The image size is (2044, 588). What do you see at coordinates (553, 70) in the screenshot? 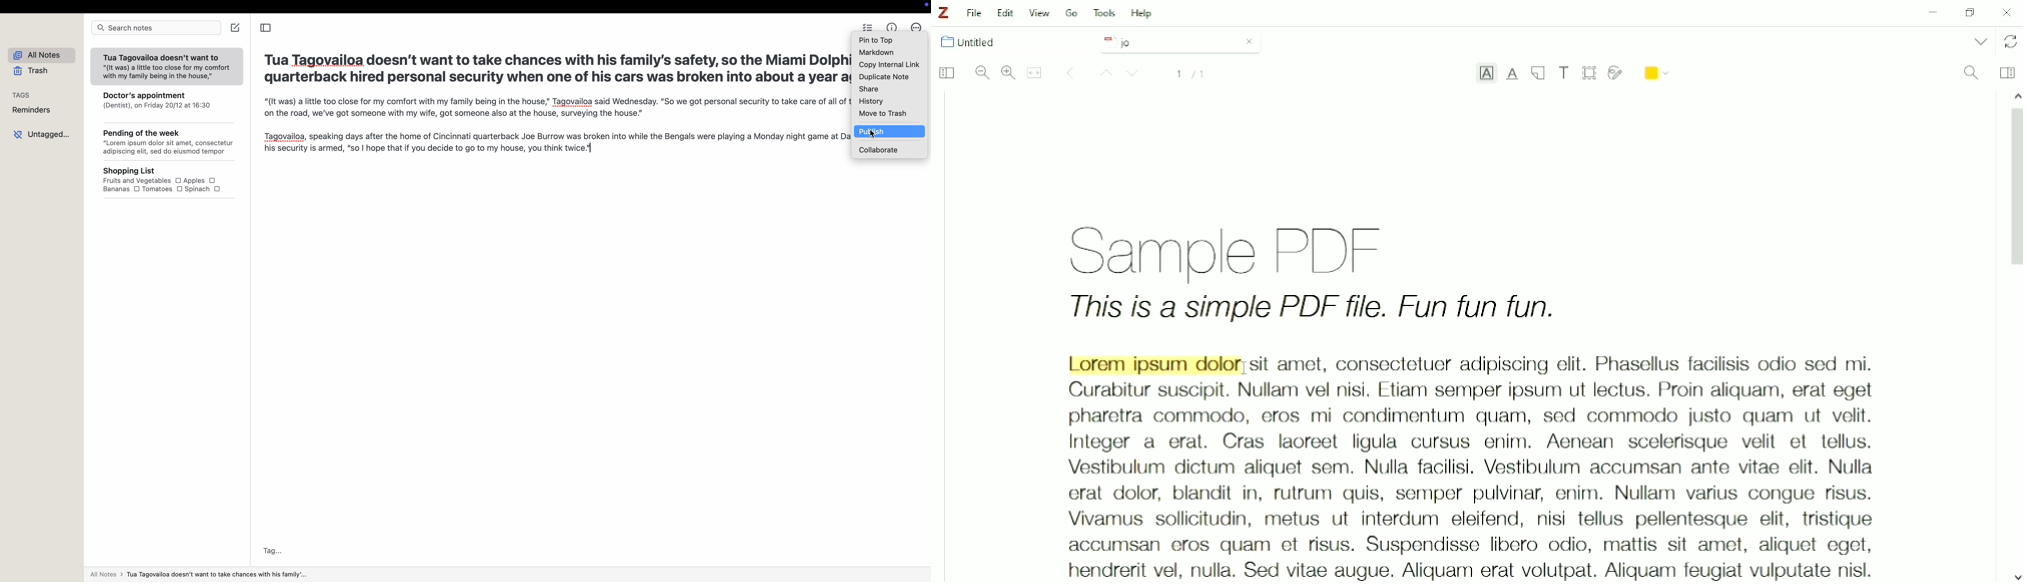
I see `Tua Tagovailoa doesn’t want to take chances with his family's safety, so the Miami Dolphins’ star
quarterback hired personal security when one of his cars was broken into about a year ago.` at bounding box center [553, 70].